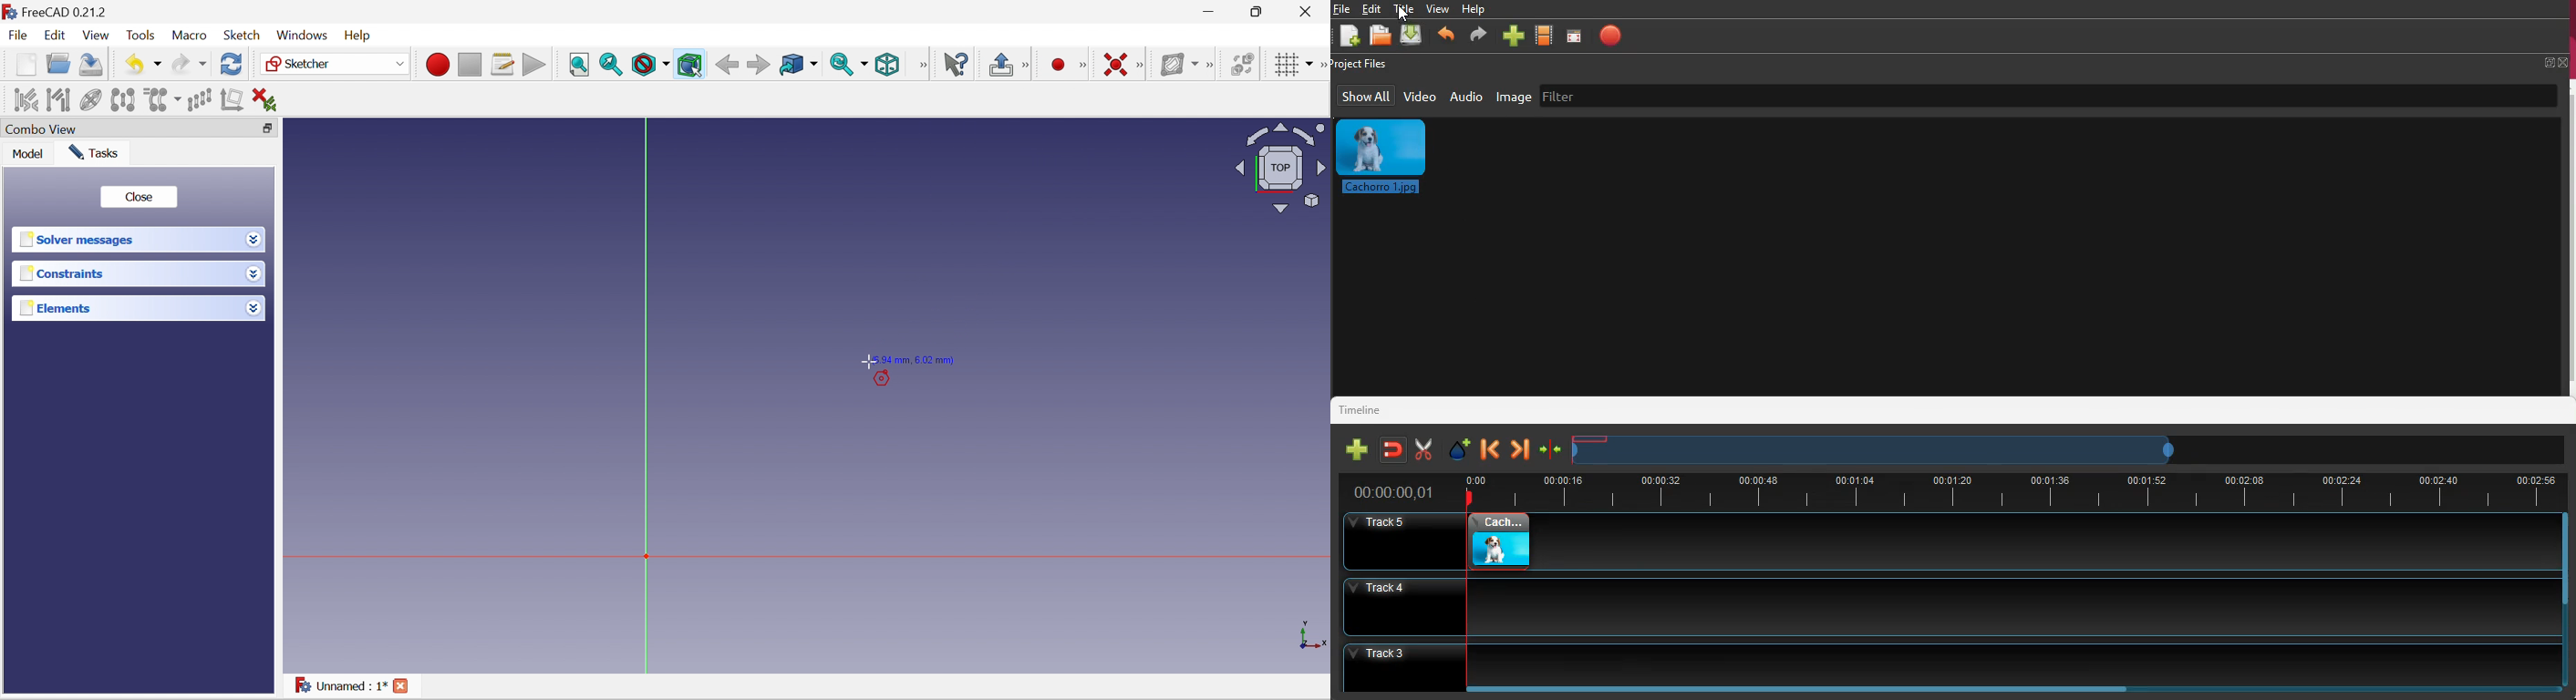 This screenshot has width=2576, height=700. Describe the element at coordinates (437, 63) in the screenshot. I see `Macro recording` at that location.